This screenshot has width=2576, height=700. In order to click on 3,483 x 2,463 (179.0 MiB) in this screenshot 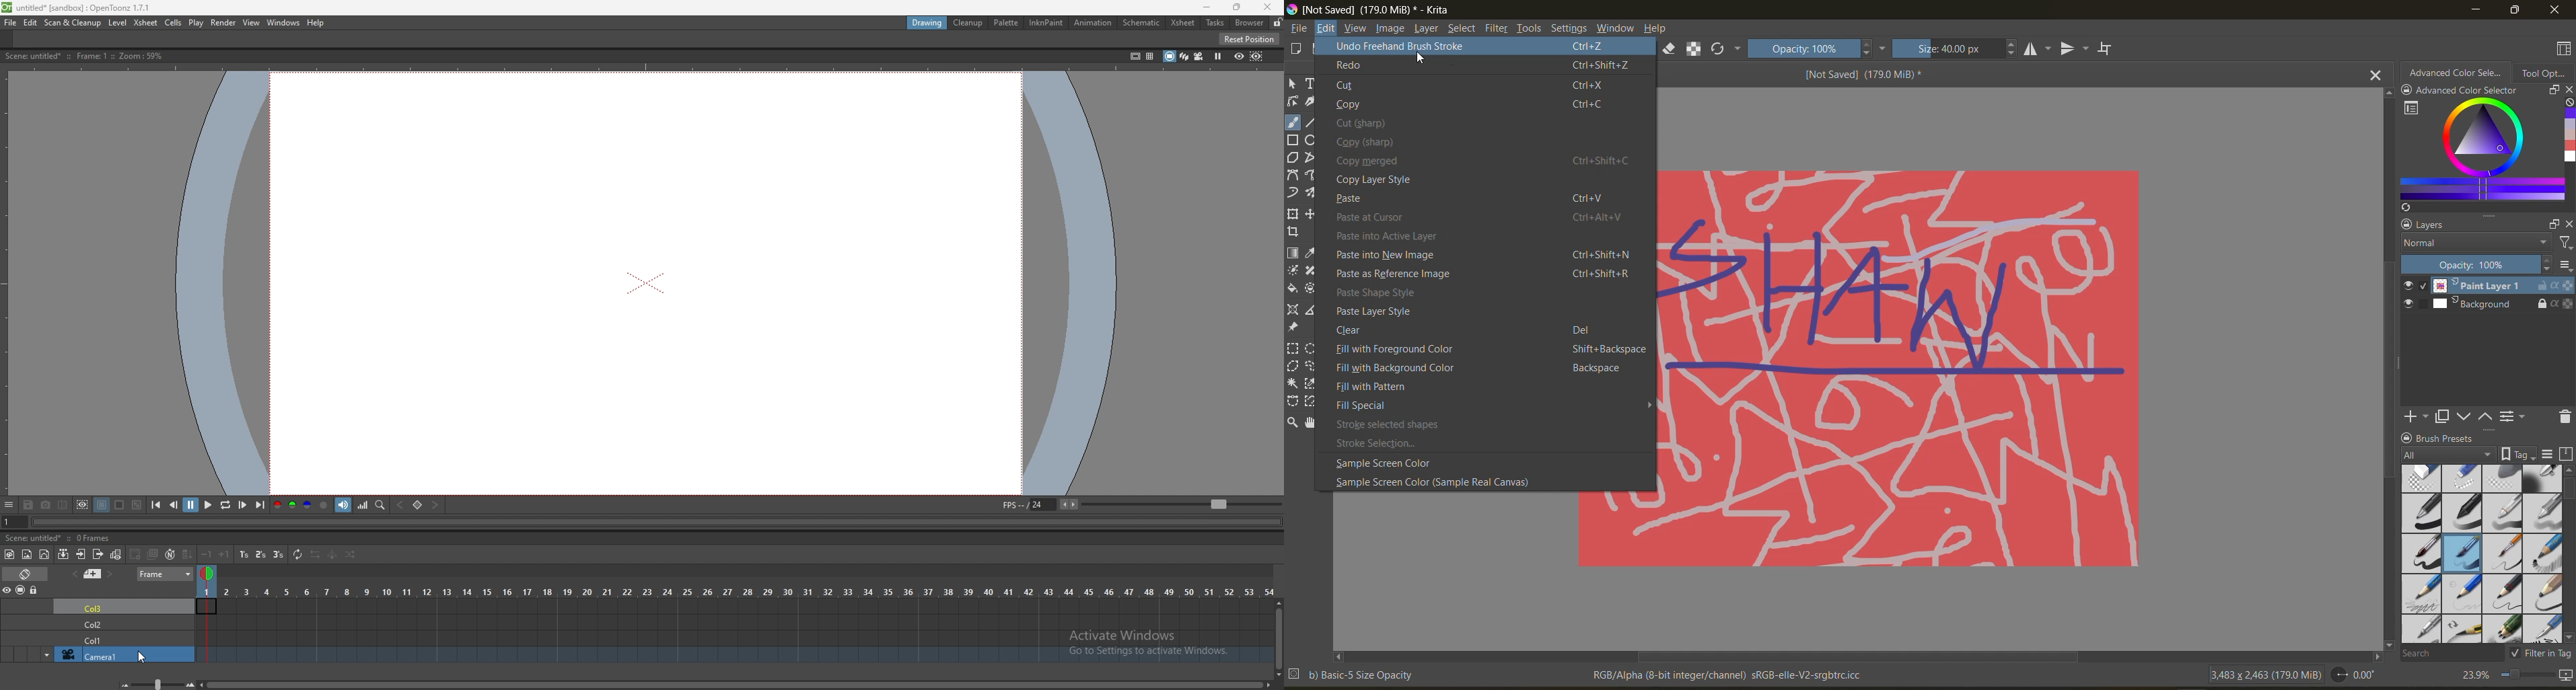, I will do `click(2263, 675)`.